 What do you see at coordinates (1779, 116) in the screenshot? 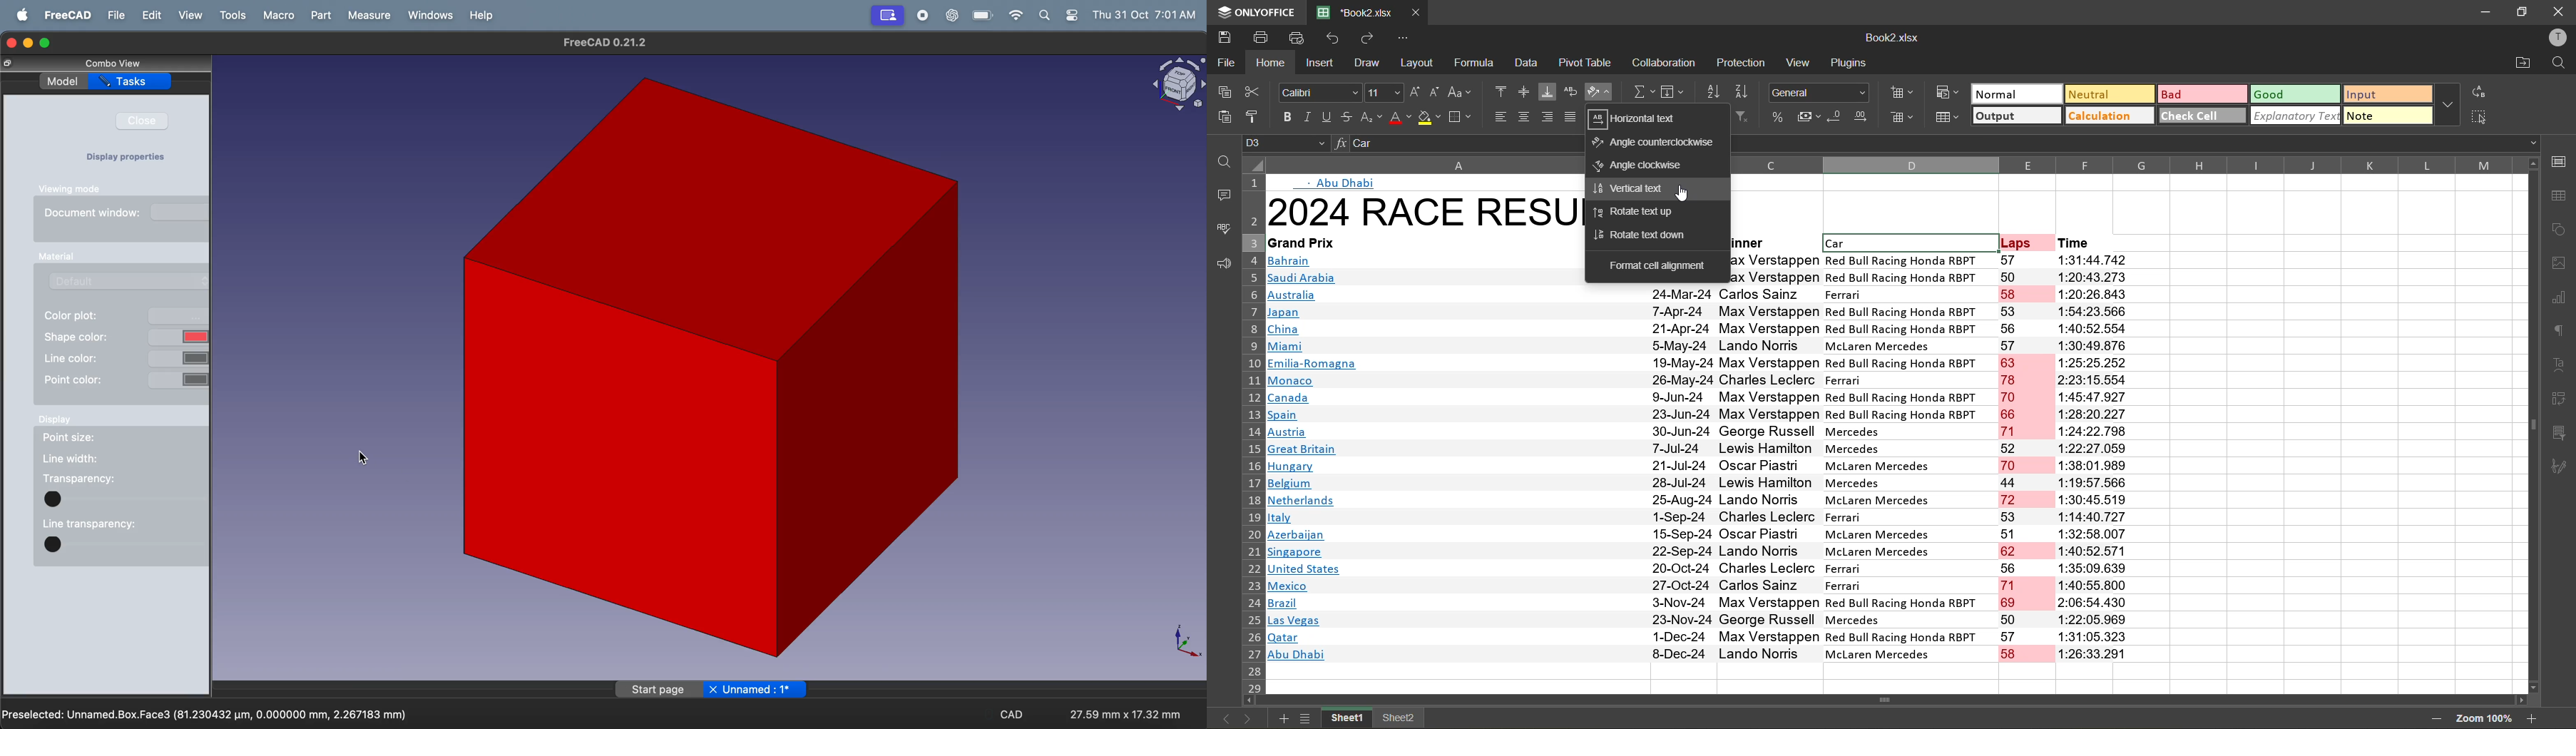
I see `percent` at bounding box center [1779, 116].